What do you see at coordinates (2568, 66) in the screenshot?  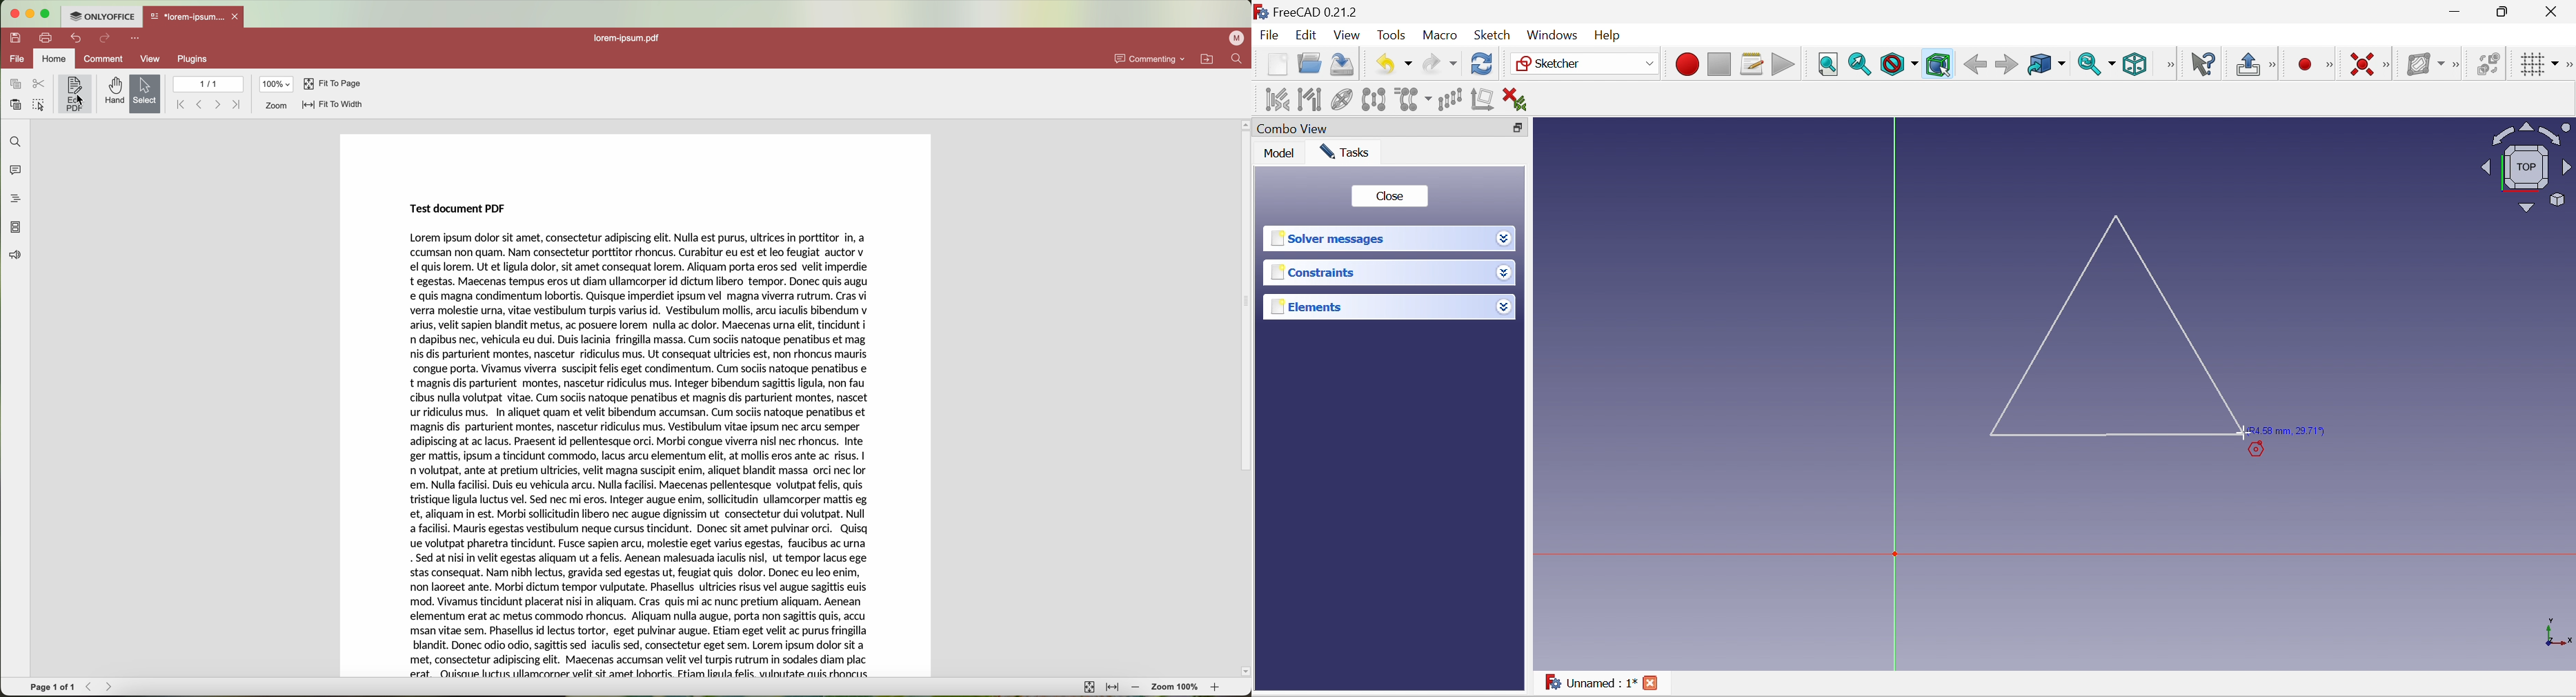 I see `[Sketcher edit tools]` at bounding box center [2568, 66].